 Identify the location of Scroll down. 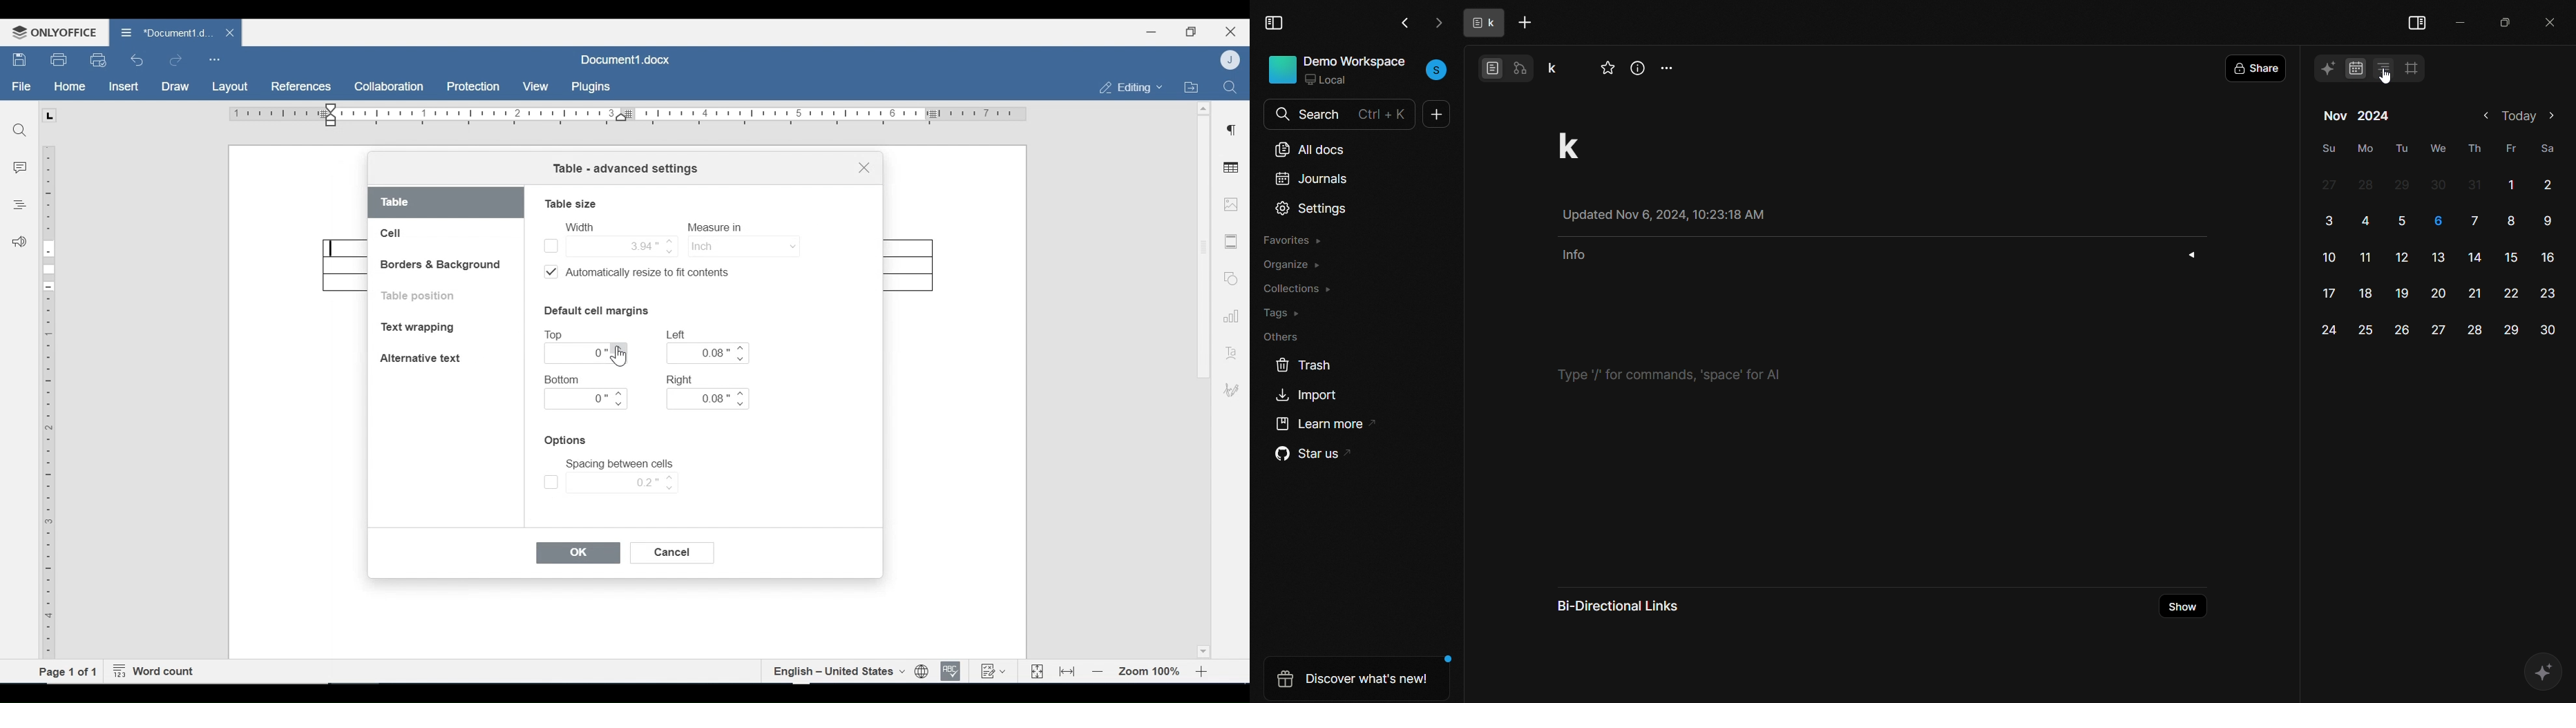
(1203, 650).